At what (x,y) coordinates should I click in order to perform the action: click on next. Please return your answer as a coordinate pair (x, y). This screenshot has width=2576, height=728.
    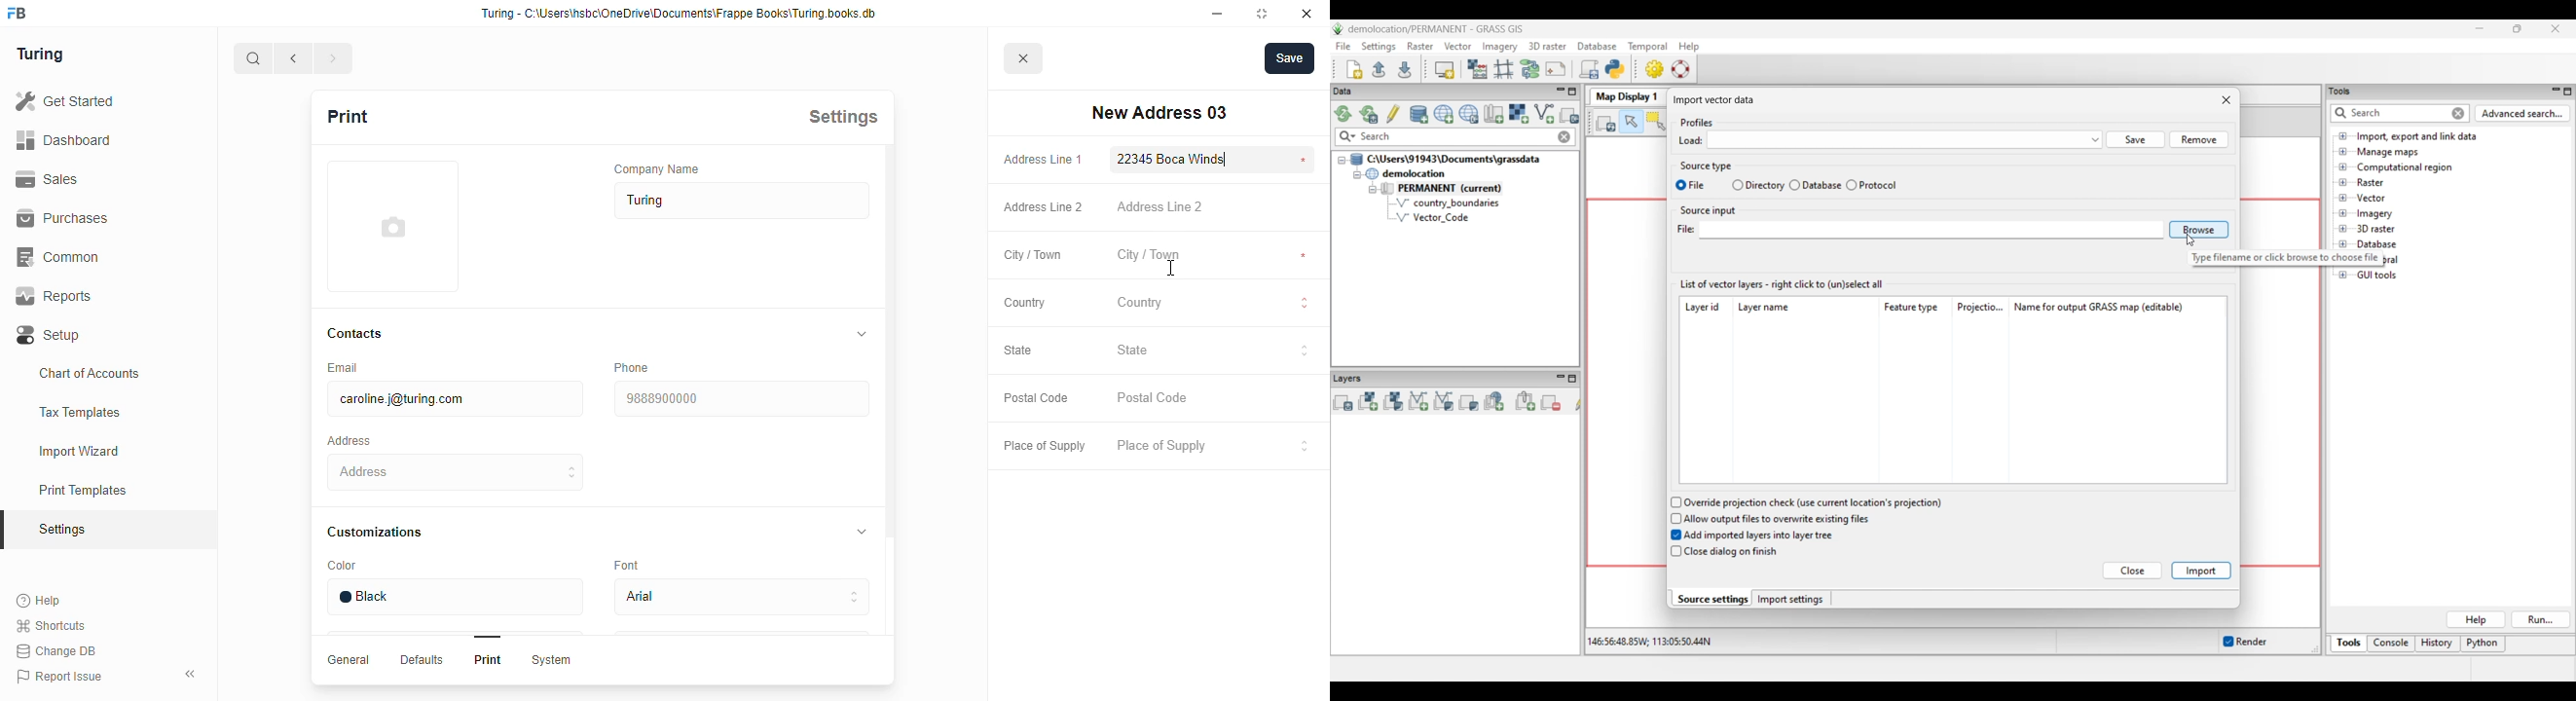
    Looking at the image, I should click on (335, 58).